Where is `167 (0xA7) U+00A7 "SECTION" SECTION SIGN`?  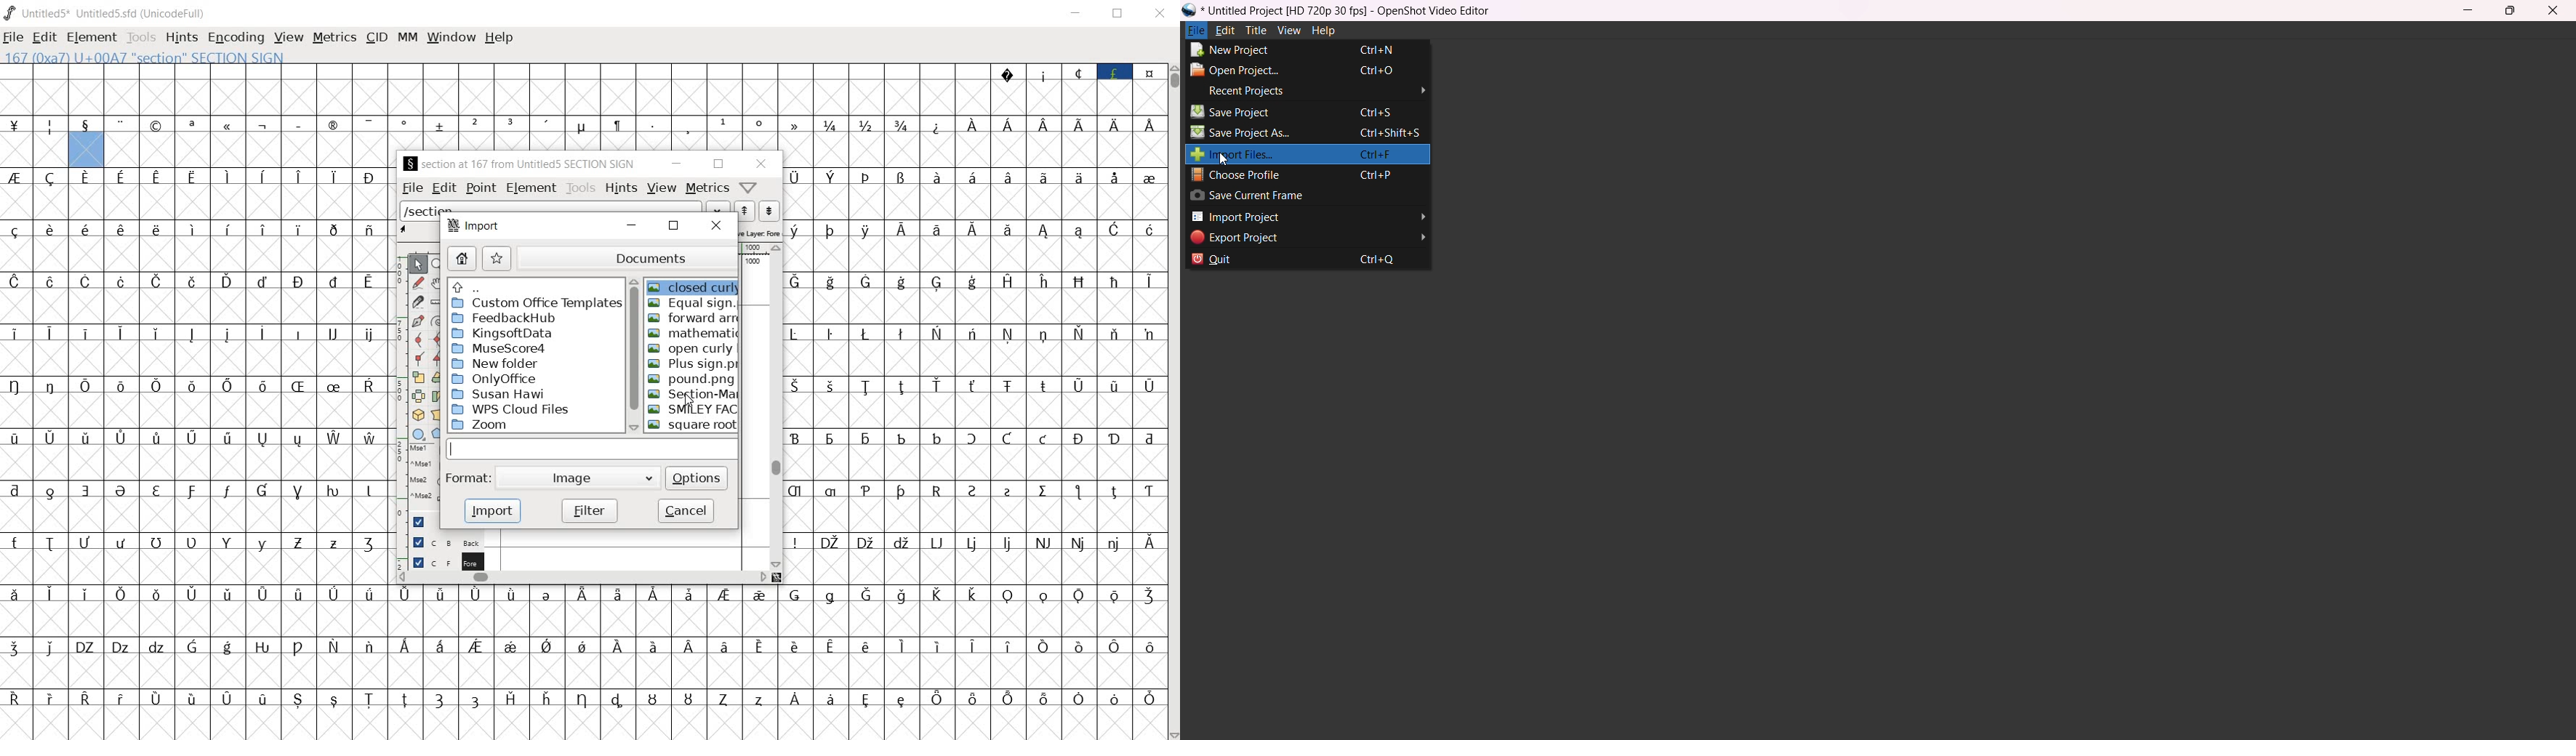 167 (0xA7) U+00A7 "SECTION" SECTION SIGN is located at coordinates (192, 57).